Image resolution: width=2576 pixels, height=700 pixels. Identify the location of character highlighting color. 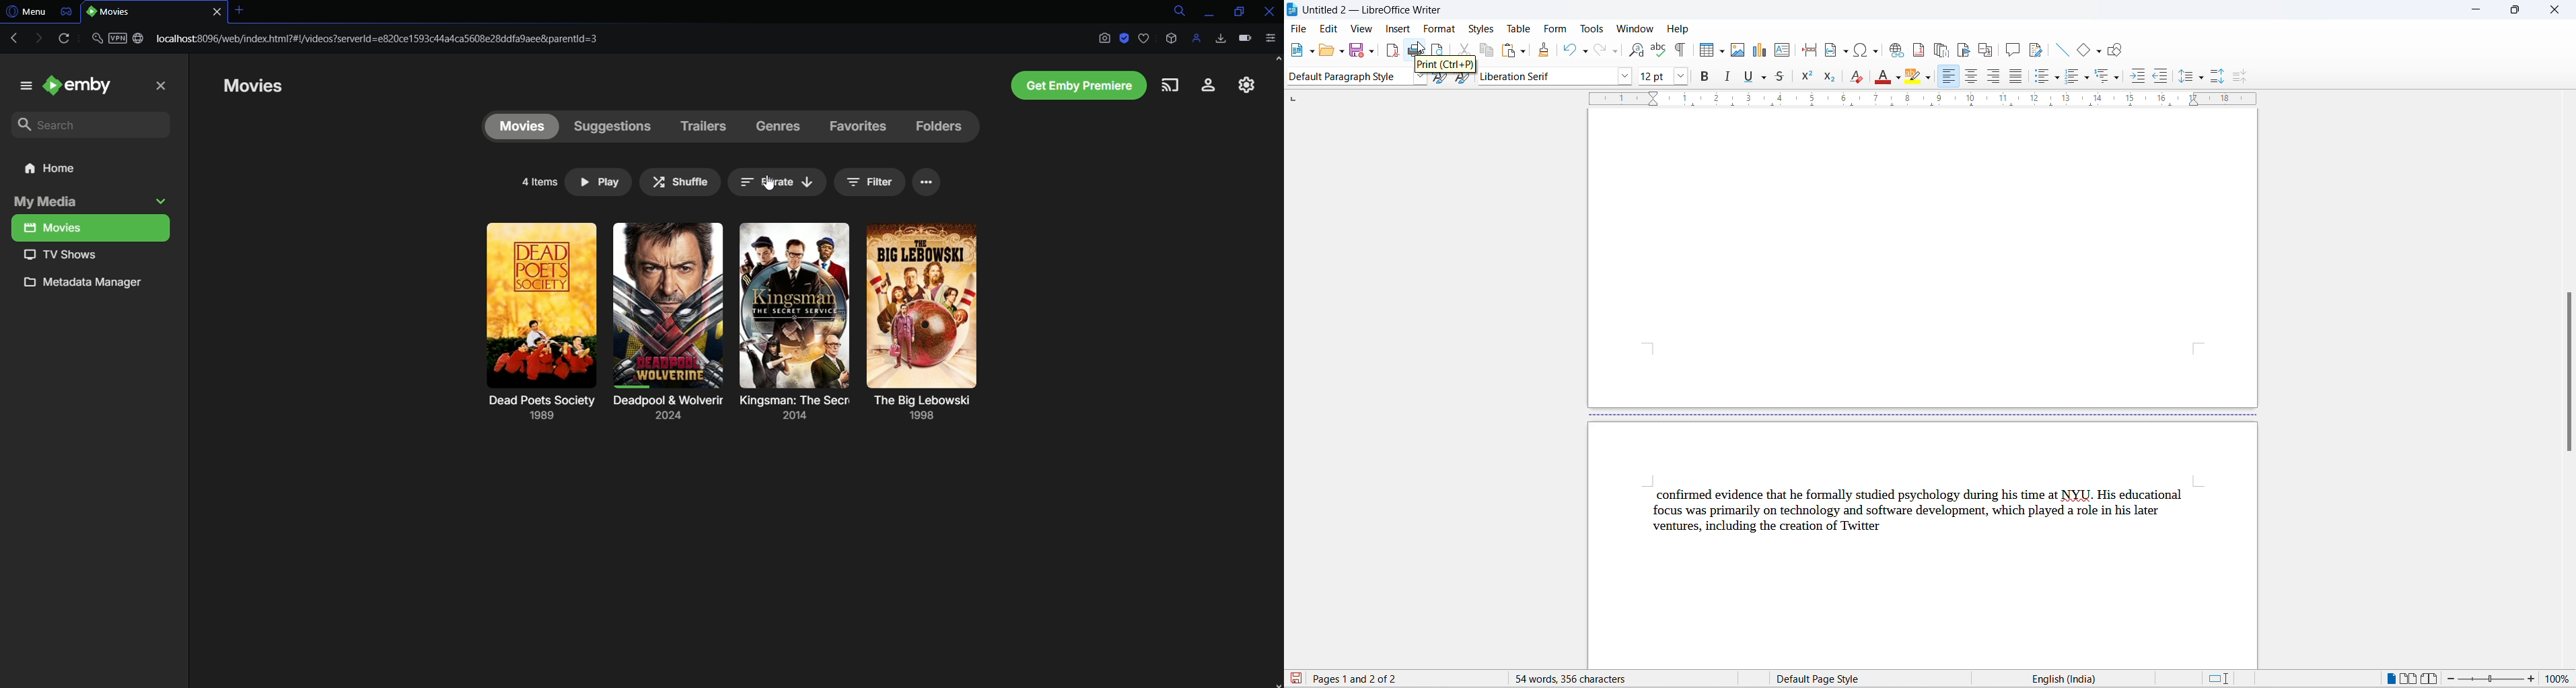
(1933, 76).